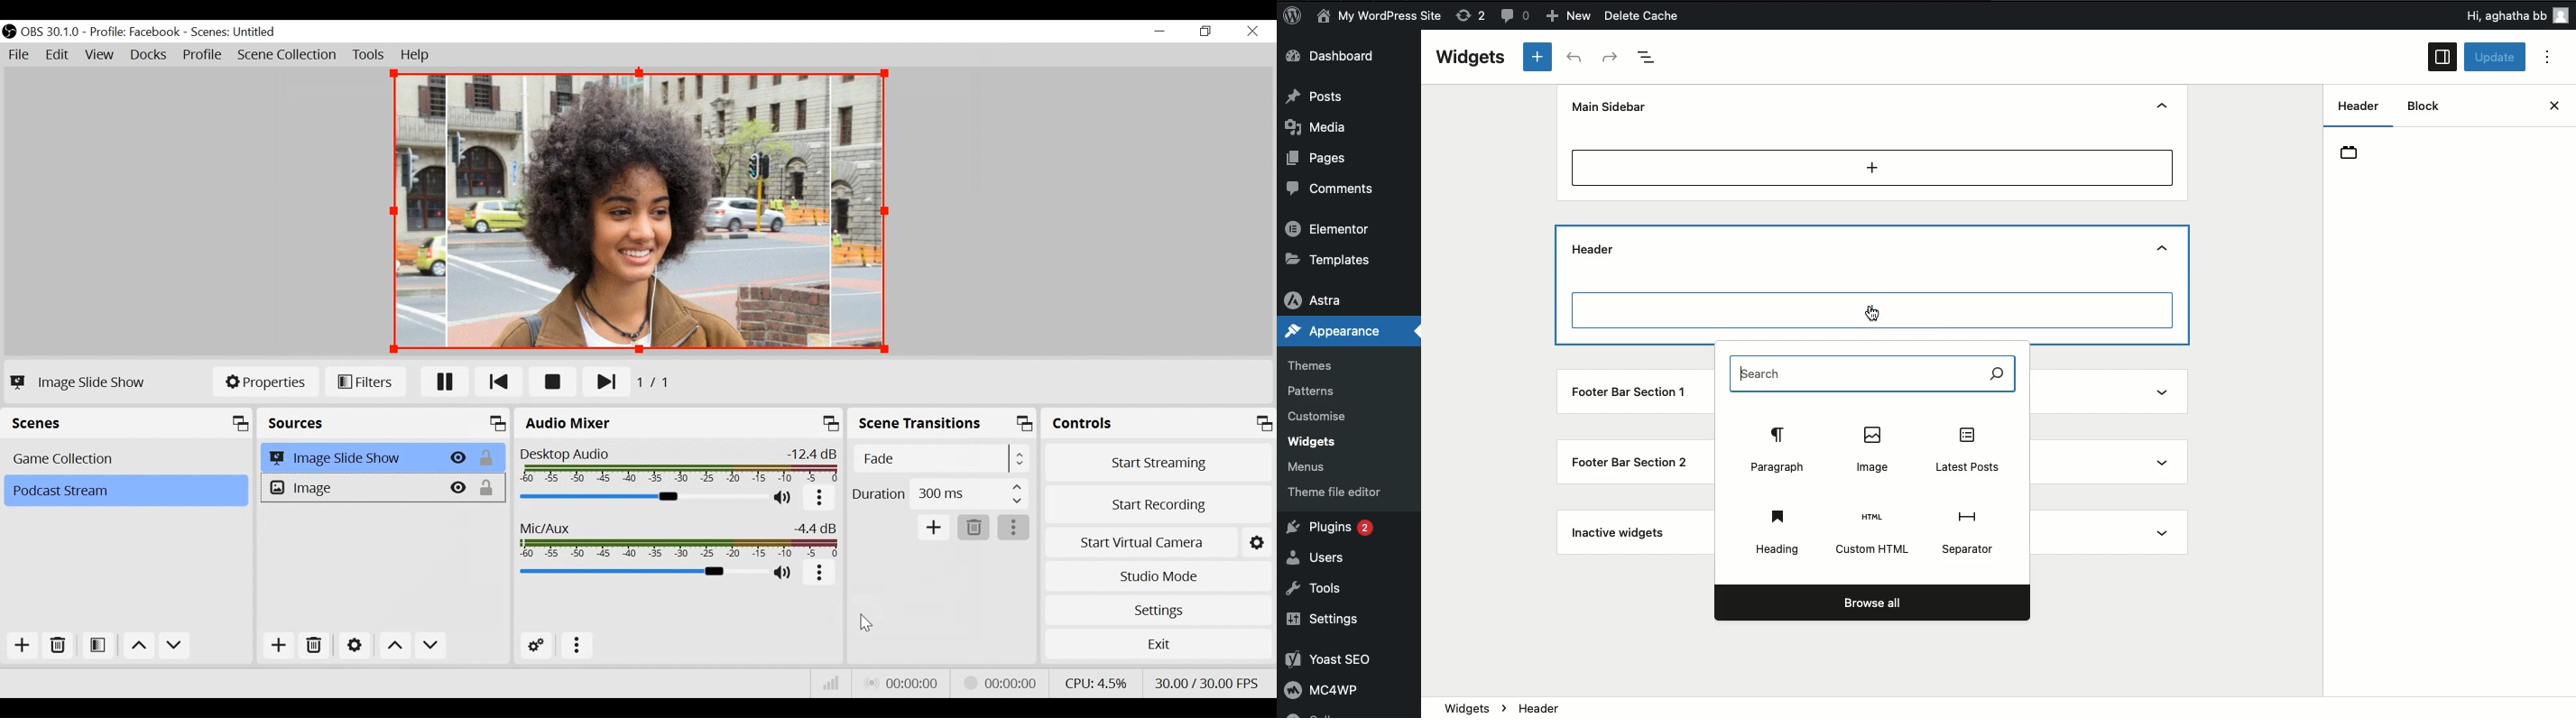 This screenshot has width=2576, height=728. Describe the element at coordinates (1335, 488) in the screenshot. I see `Theme file editor` at that location.